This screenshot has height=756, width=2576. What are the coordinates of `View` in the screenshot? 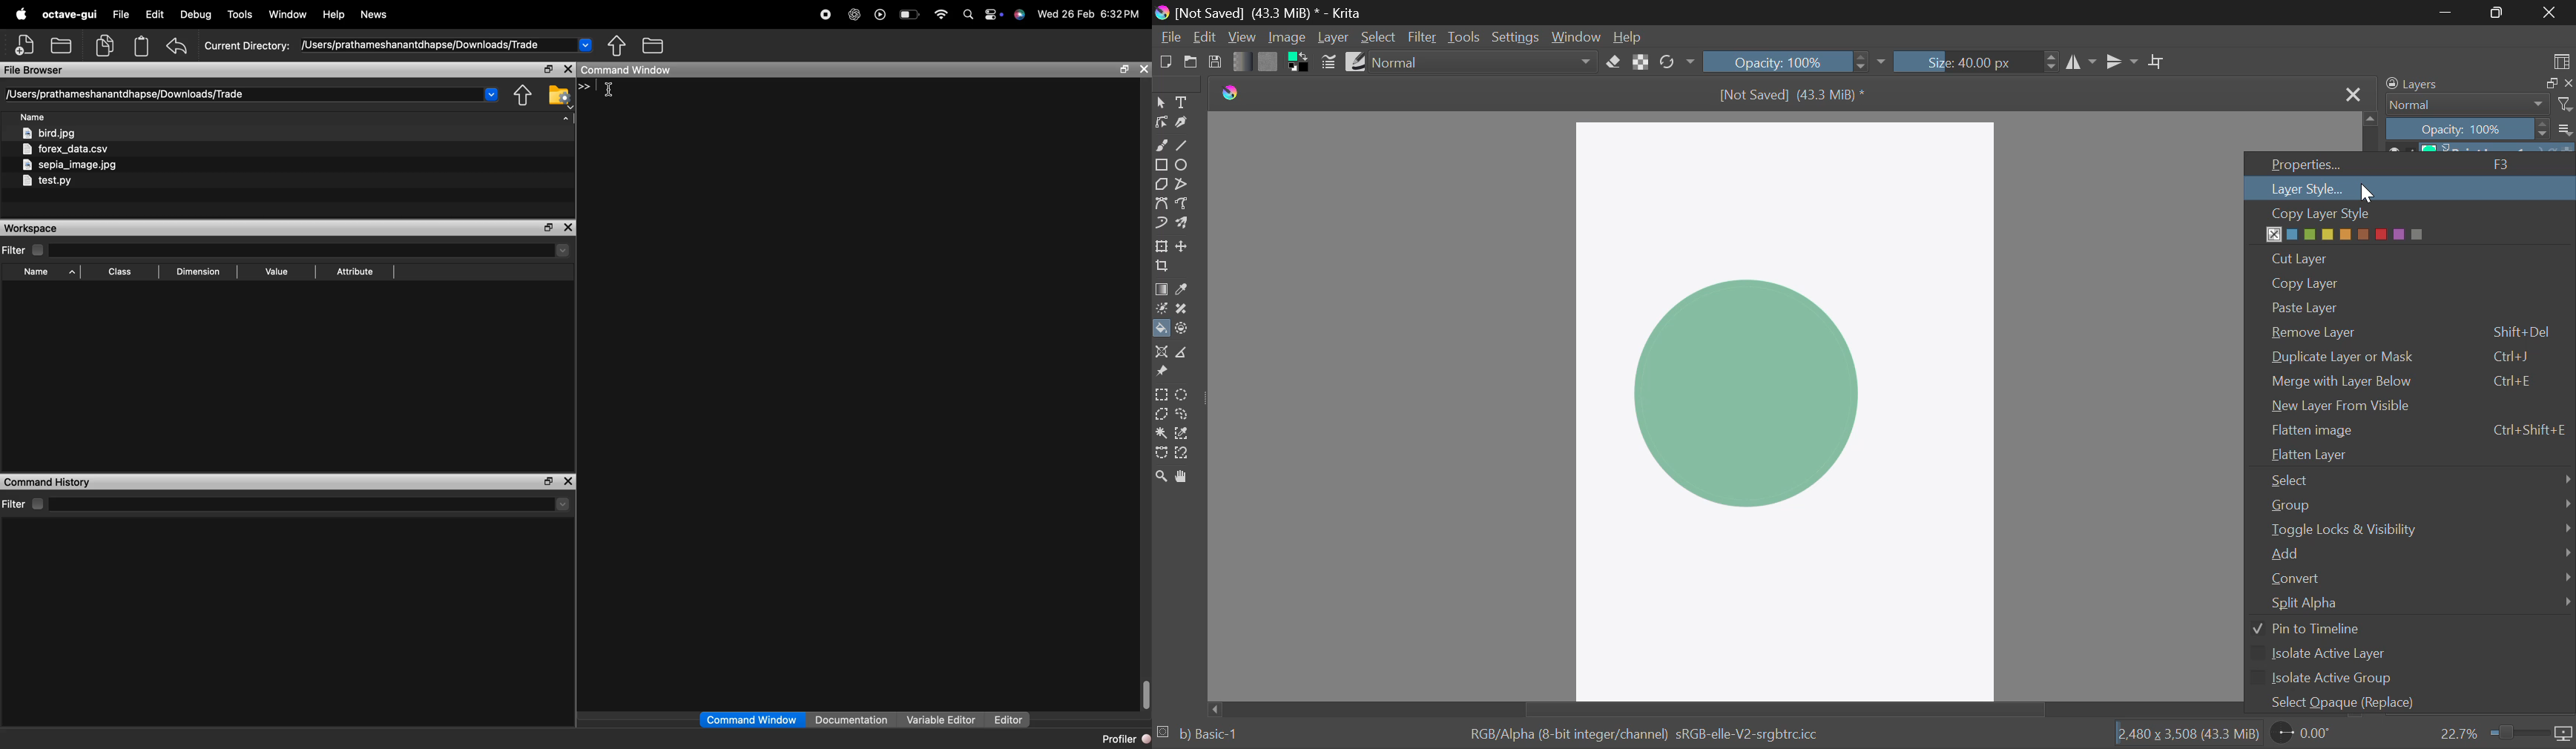 It's located at (1242, 39).